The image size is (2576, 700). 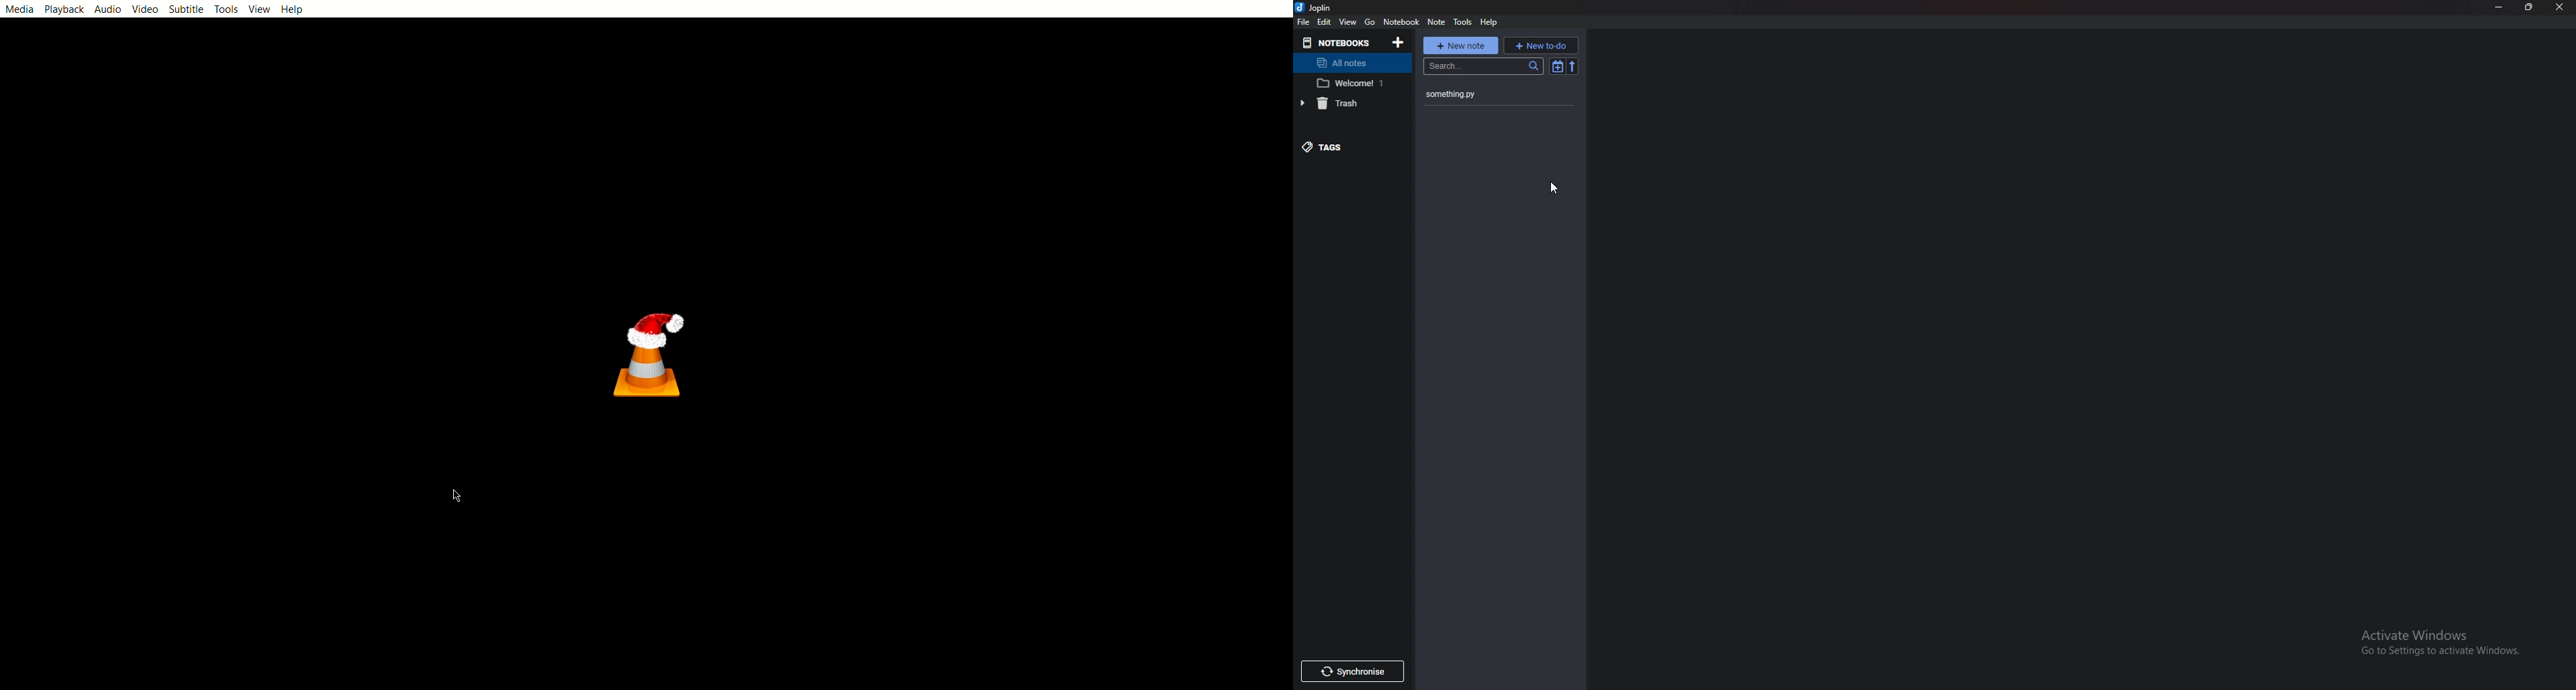 What do you see at coordinates (1401, 21) in the screenshot?
I see `Notebook` at bounding box center [1401, 21].